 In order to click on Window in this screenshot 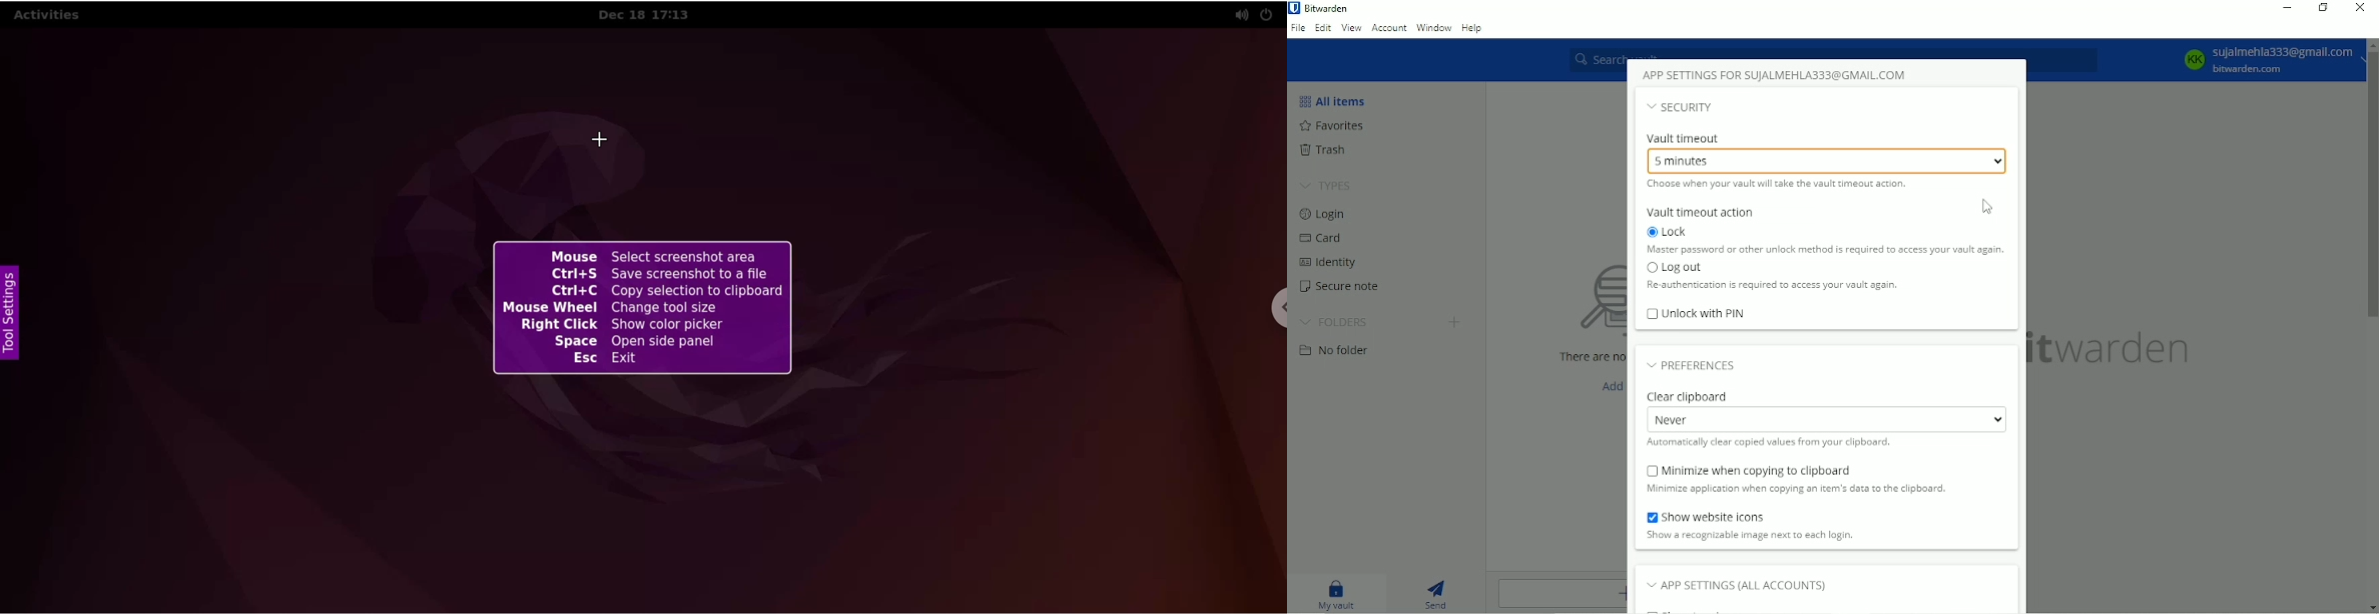, I will do `click(1434, 26)`.